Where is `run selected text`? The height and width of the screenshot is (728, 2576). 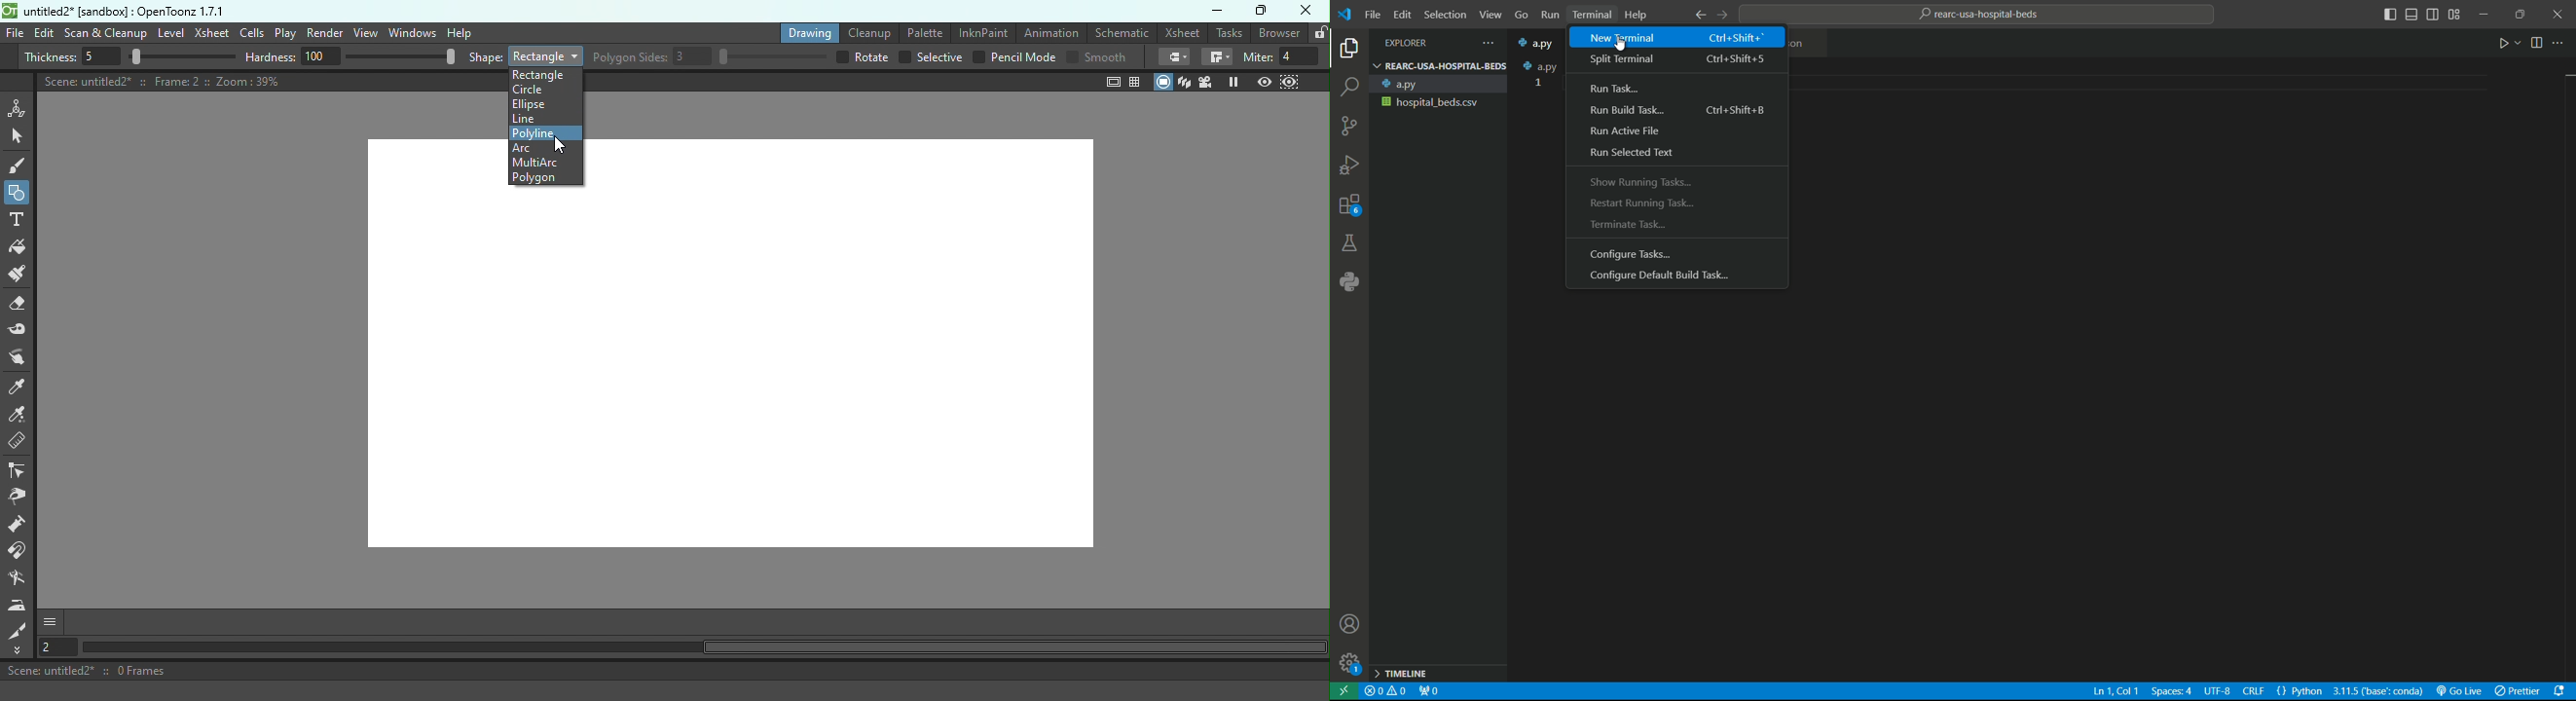
run selected text is located at coordinates (1674, 153).